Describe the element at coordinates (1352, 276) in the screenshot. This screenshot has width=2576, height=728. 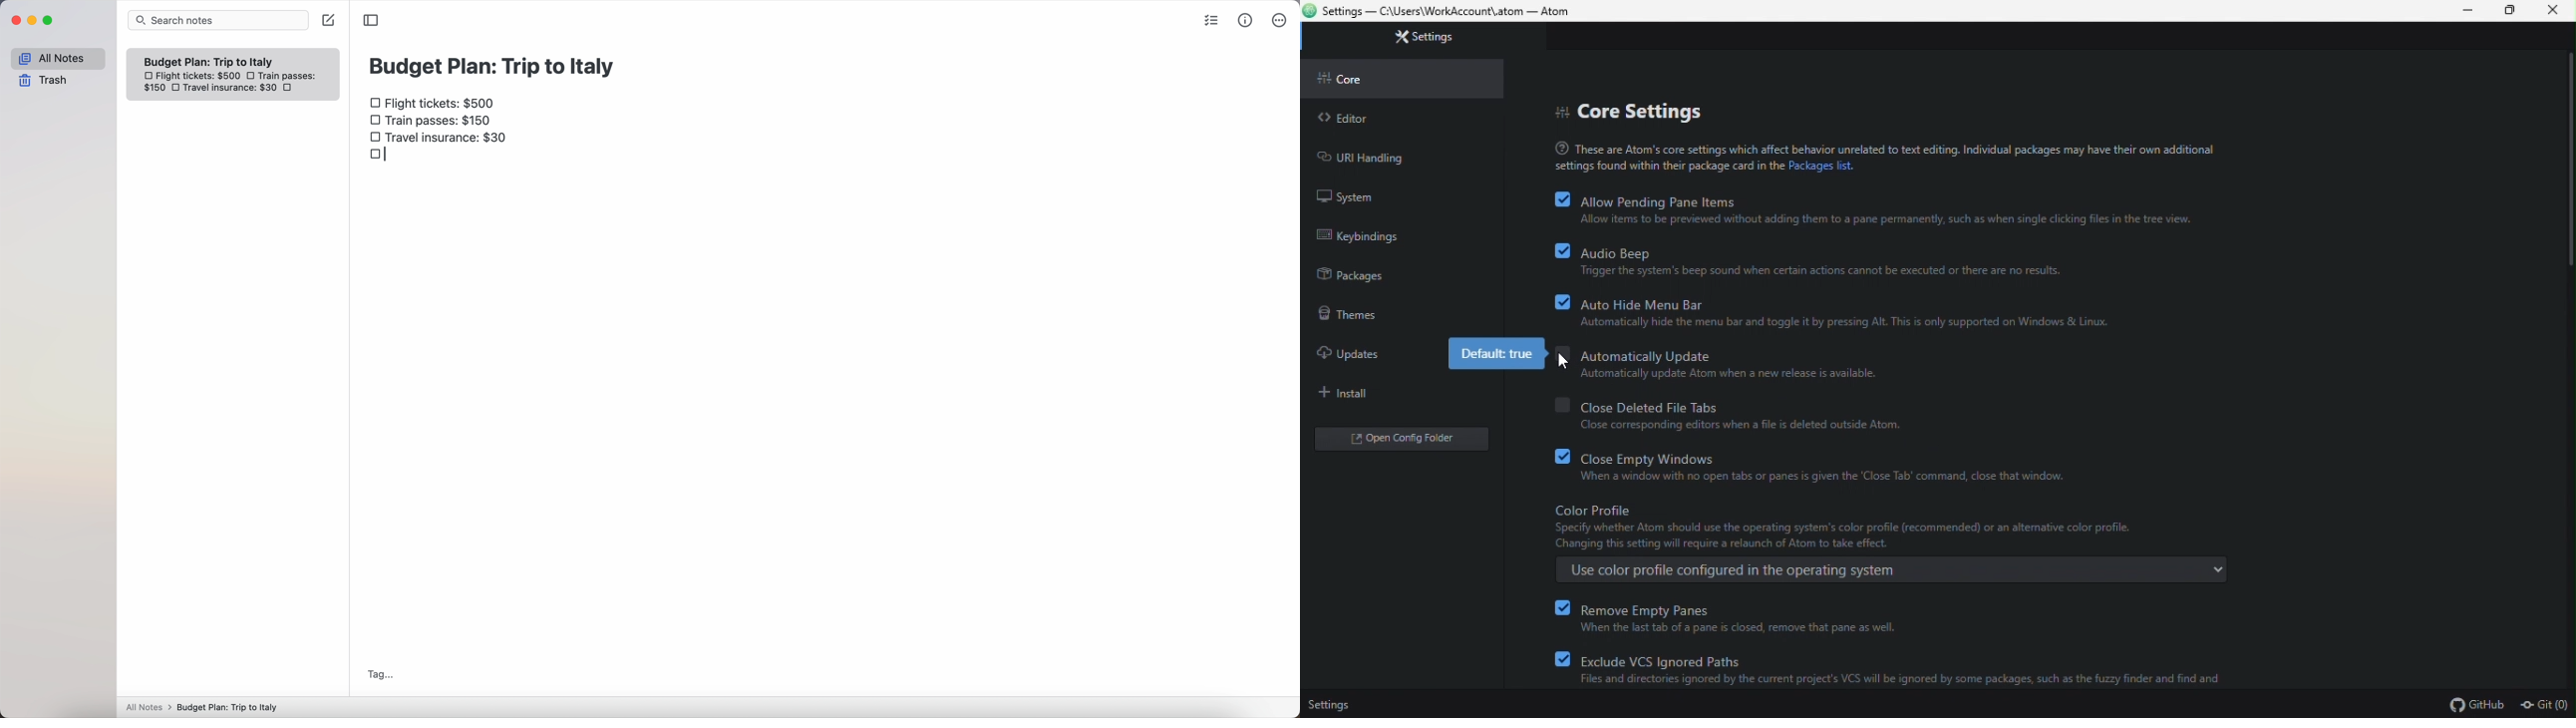
I see `packages` at that location.